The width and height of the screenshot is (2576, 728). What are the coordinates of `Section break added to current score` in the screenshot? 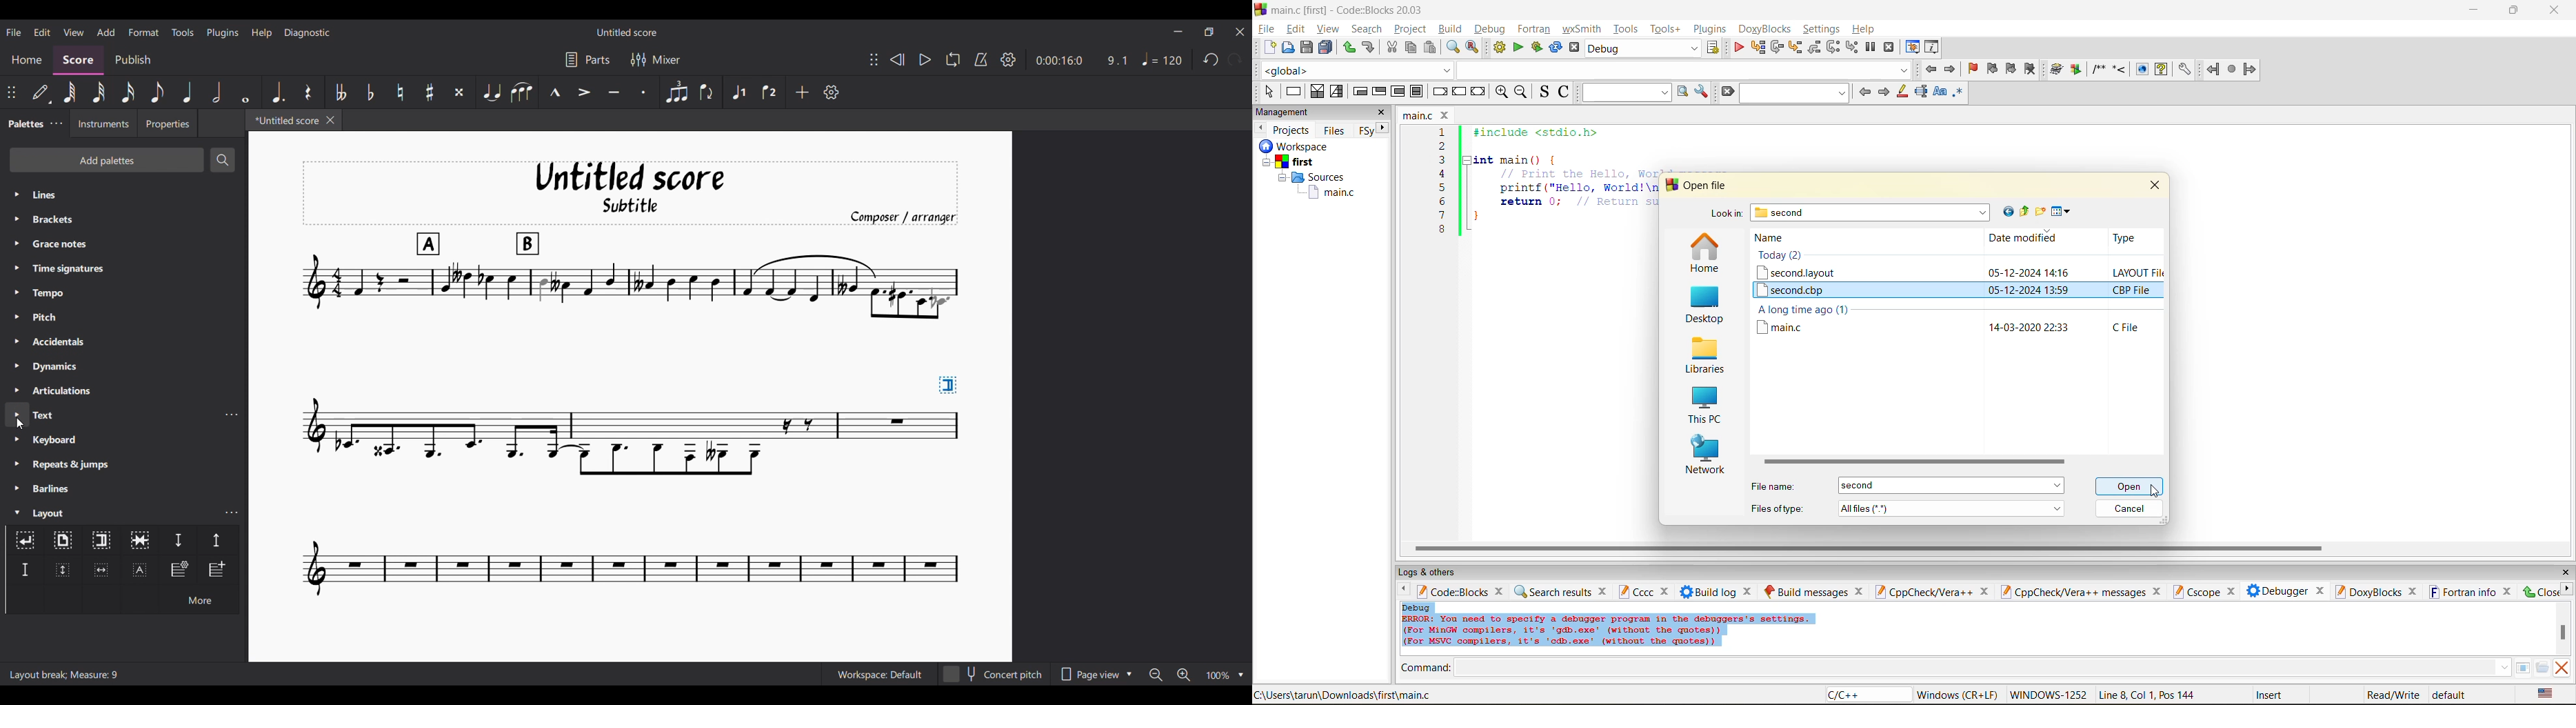 It's located at (630, 380).